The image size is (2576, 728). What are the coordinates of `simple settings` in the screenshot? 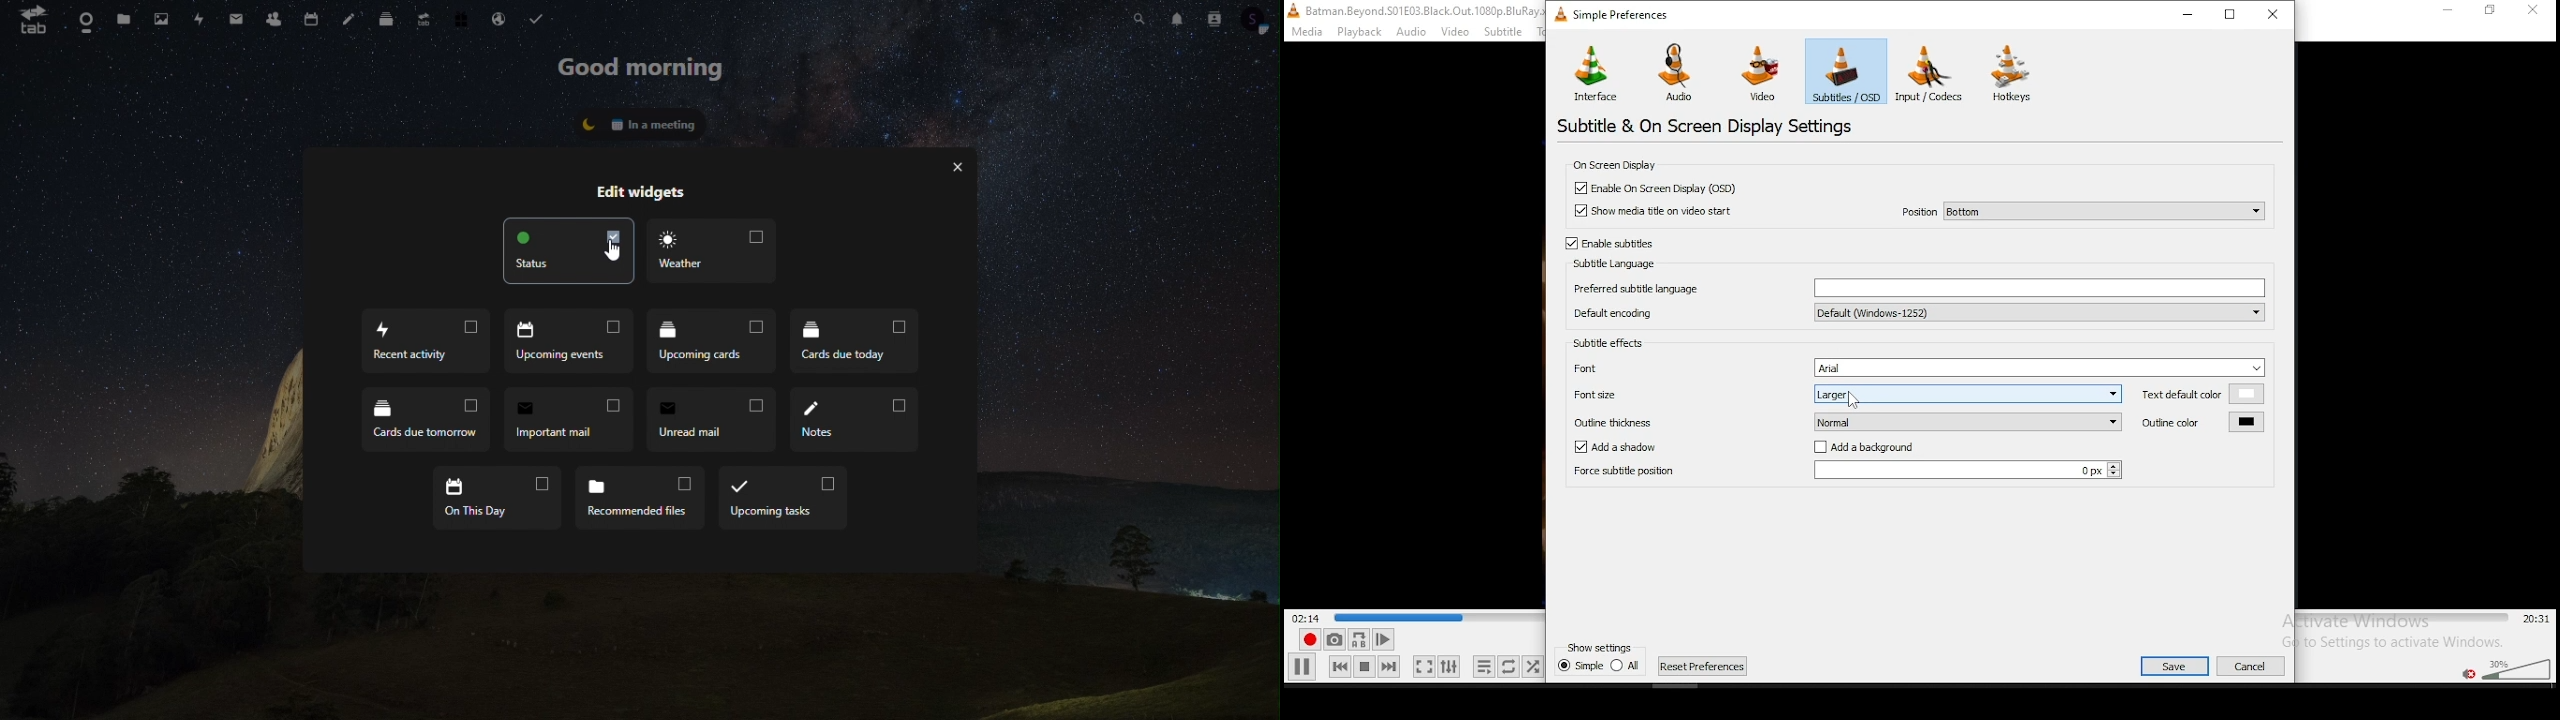 It's located at (1615, 13).